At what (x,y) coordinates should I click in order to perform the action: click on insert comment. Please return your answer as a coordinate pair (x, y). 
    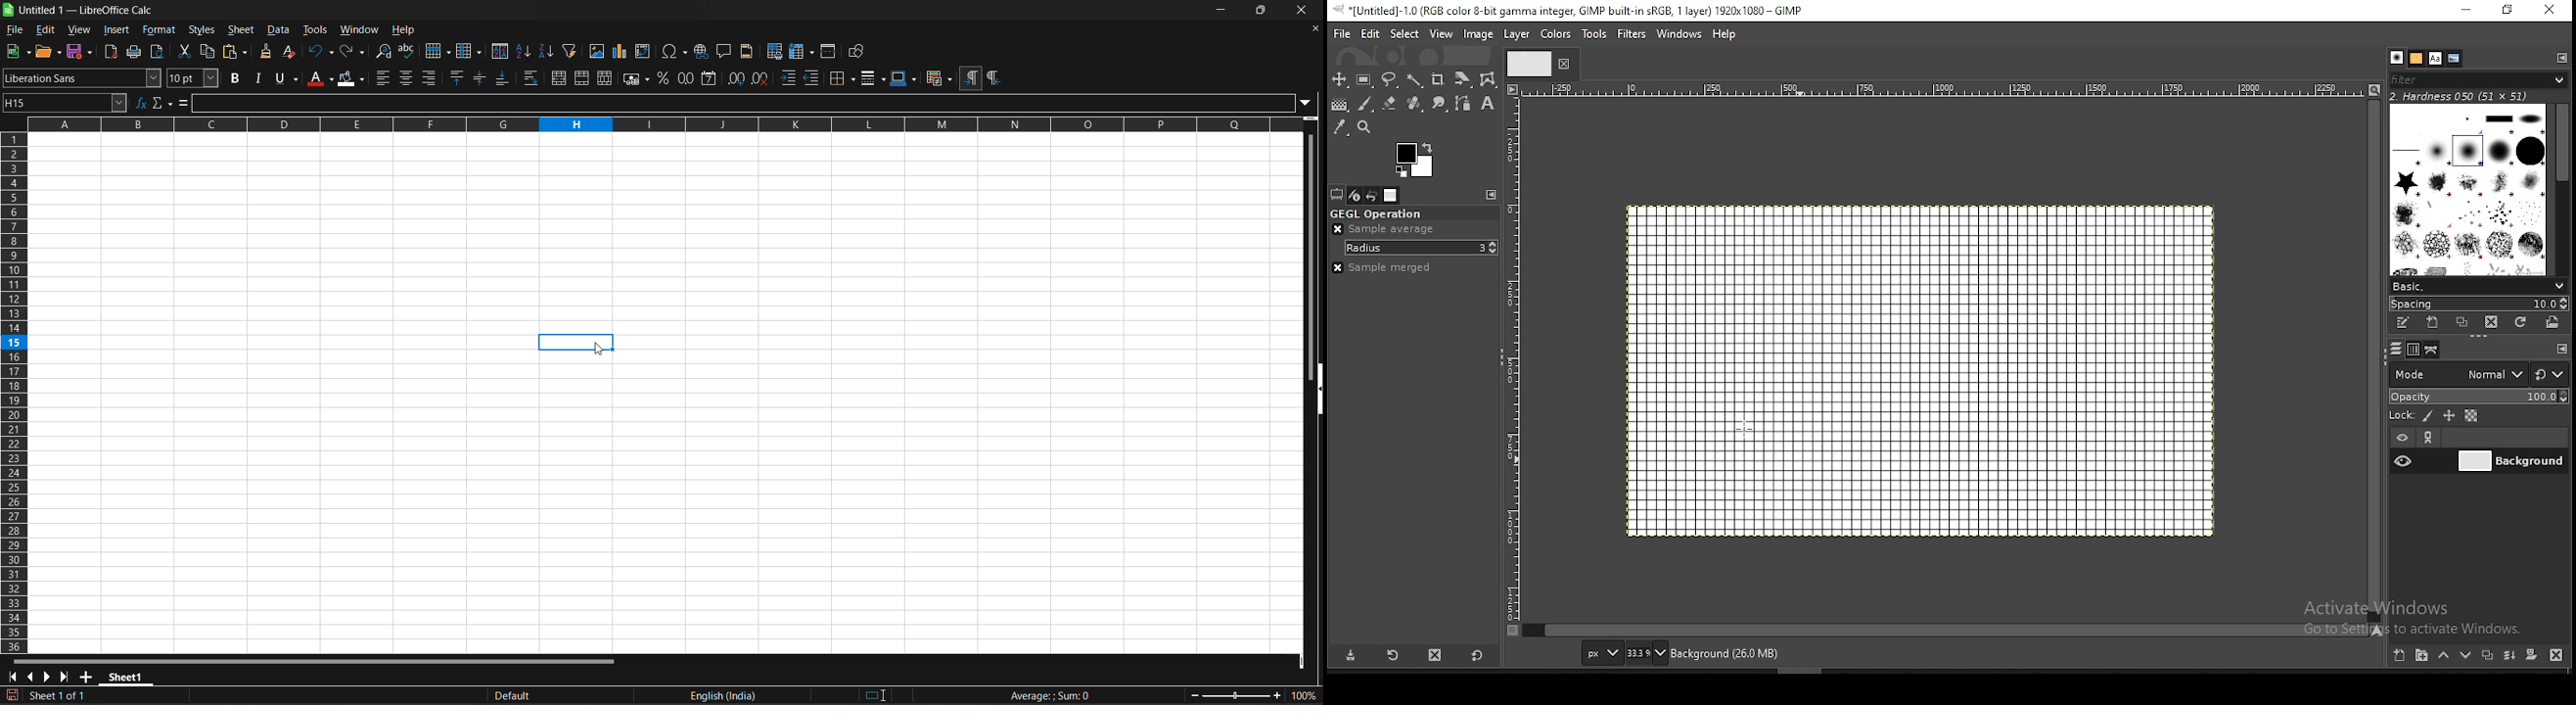
    Looking at the image, I should click on (726, 51).